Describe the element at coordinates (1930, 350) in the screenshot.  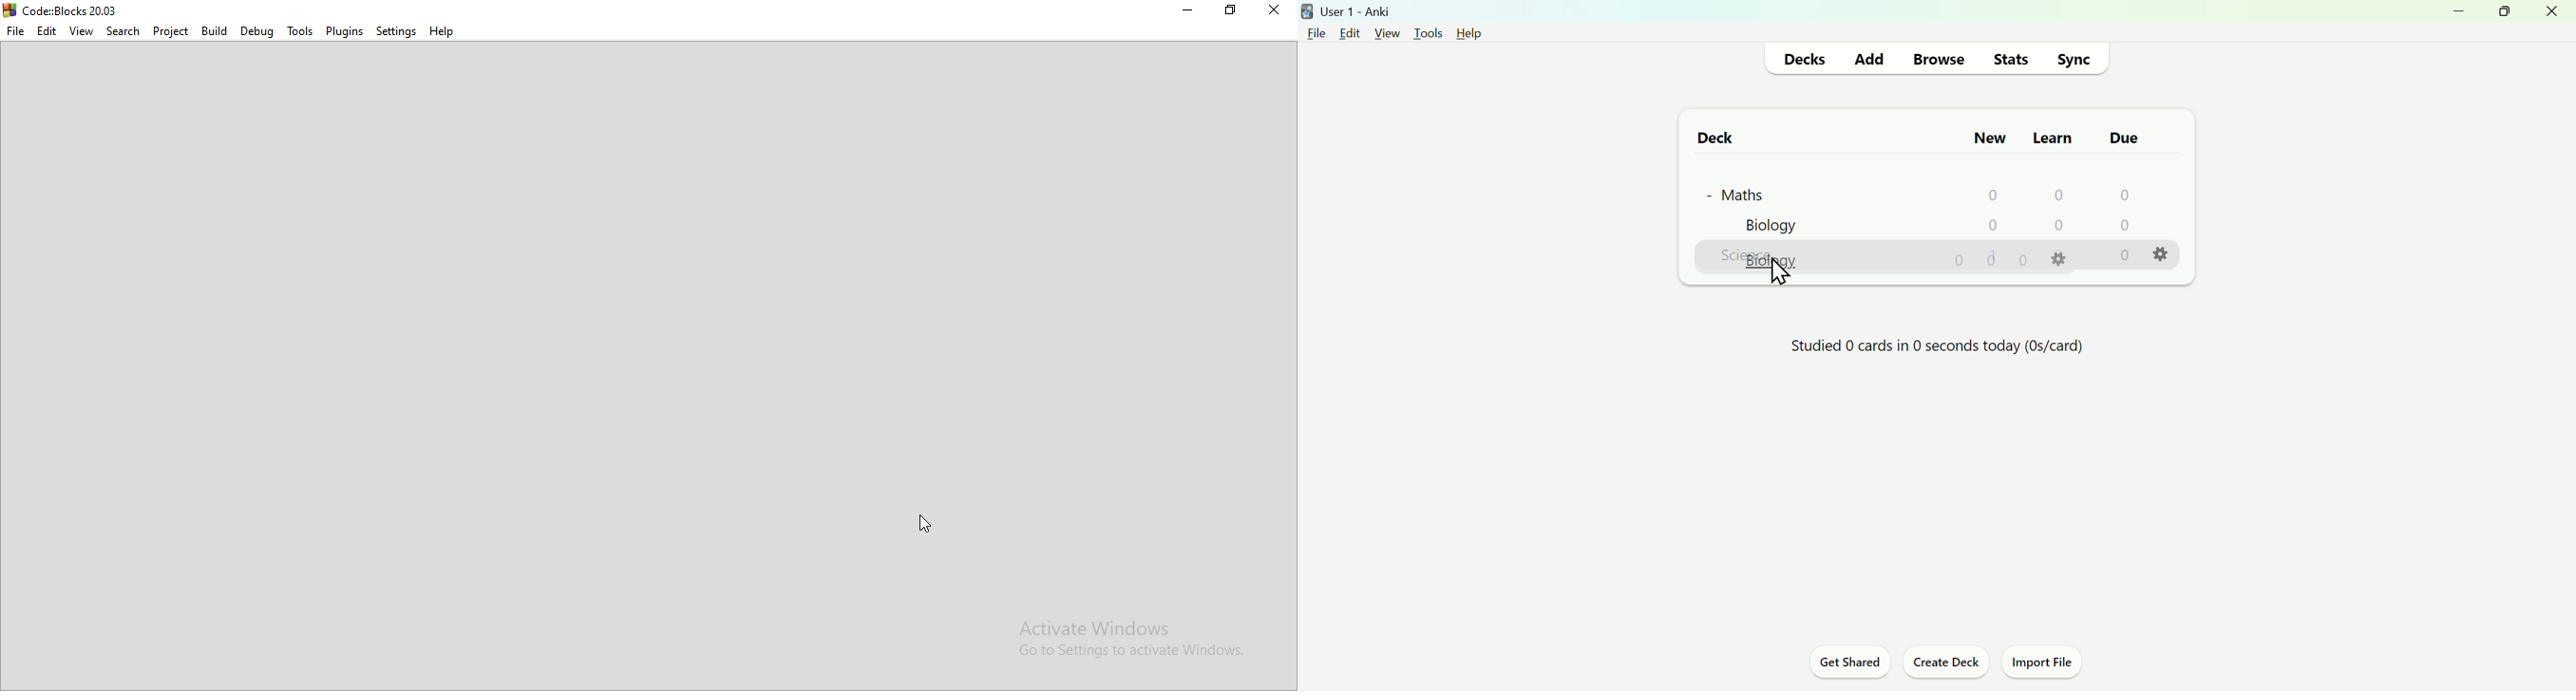
I see `Progress` at that location.